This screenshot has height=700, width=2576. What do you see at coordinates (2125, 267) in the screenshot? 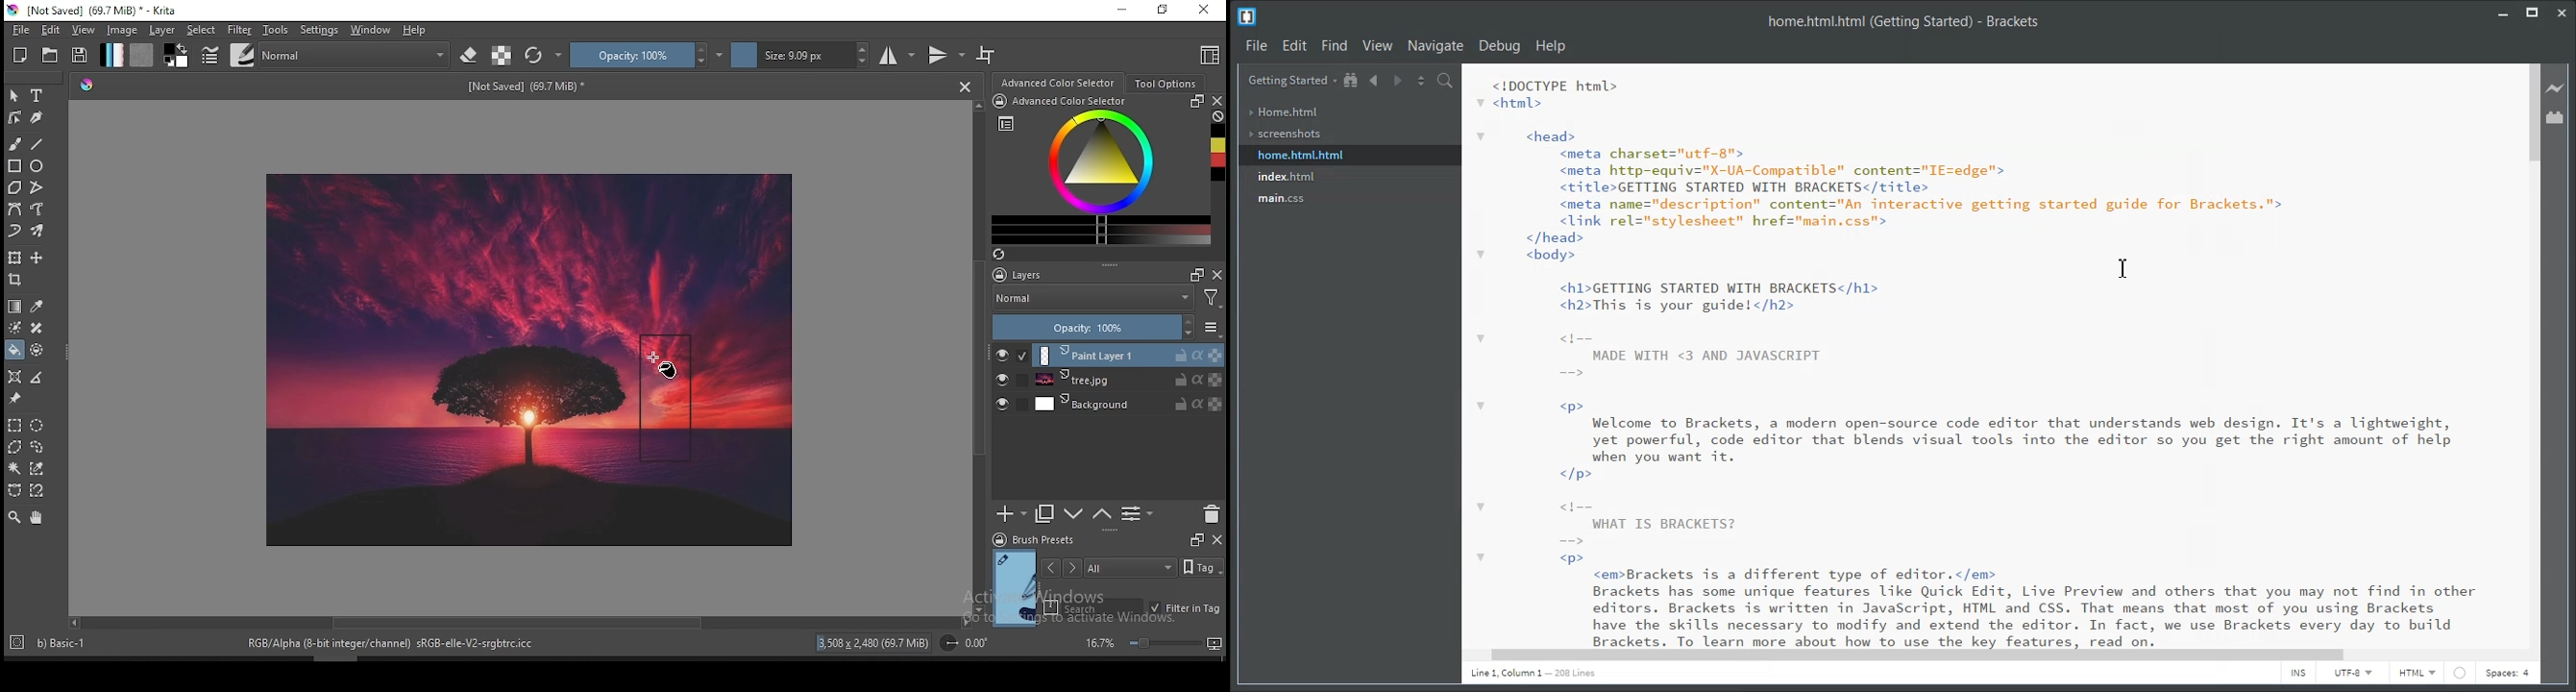
I see `Text Cursor` at bounding box center [2125, 267].